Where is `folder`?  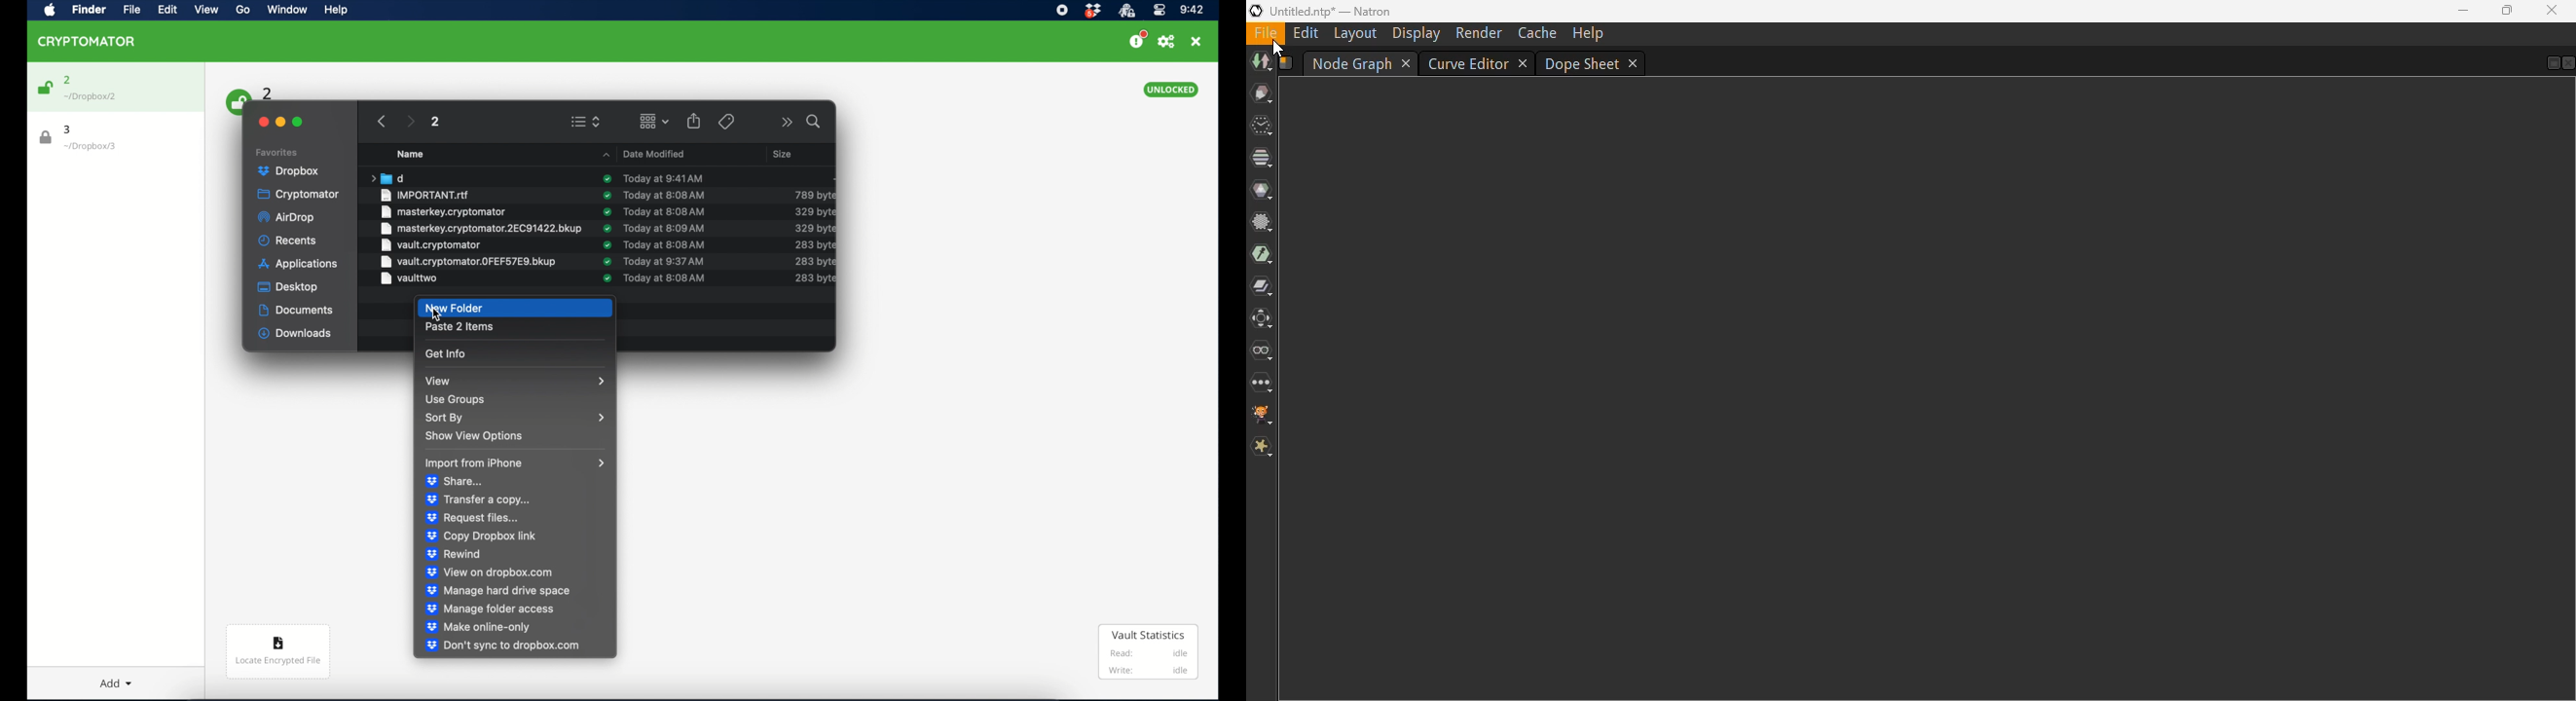
folder is located at coordinates (387, 178).